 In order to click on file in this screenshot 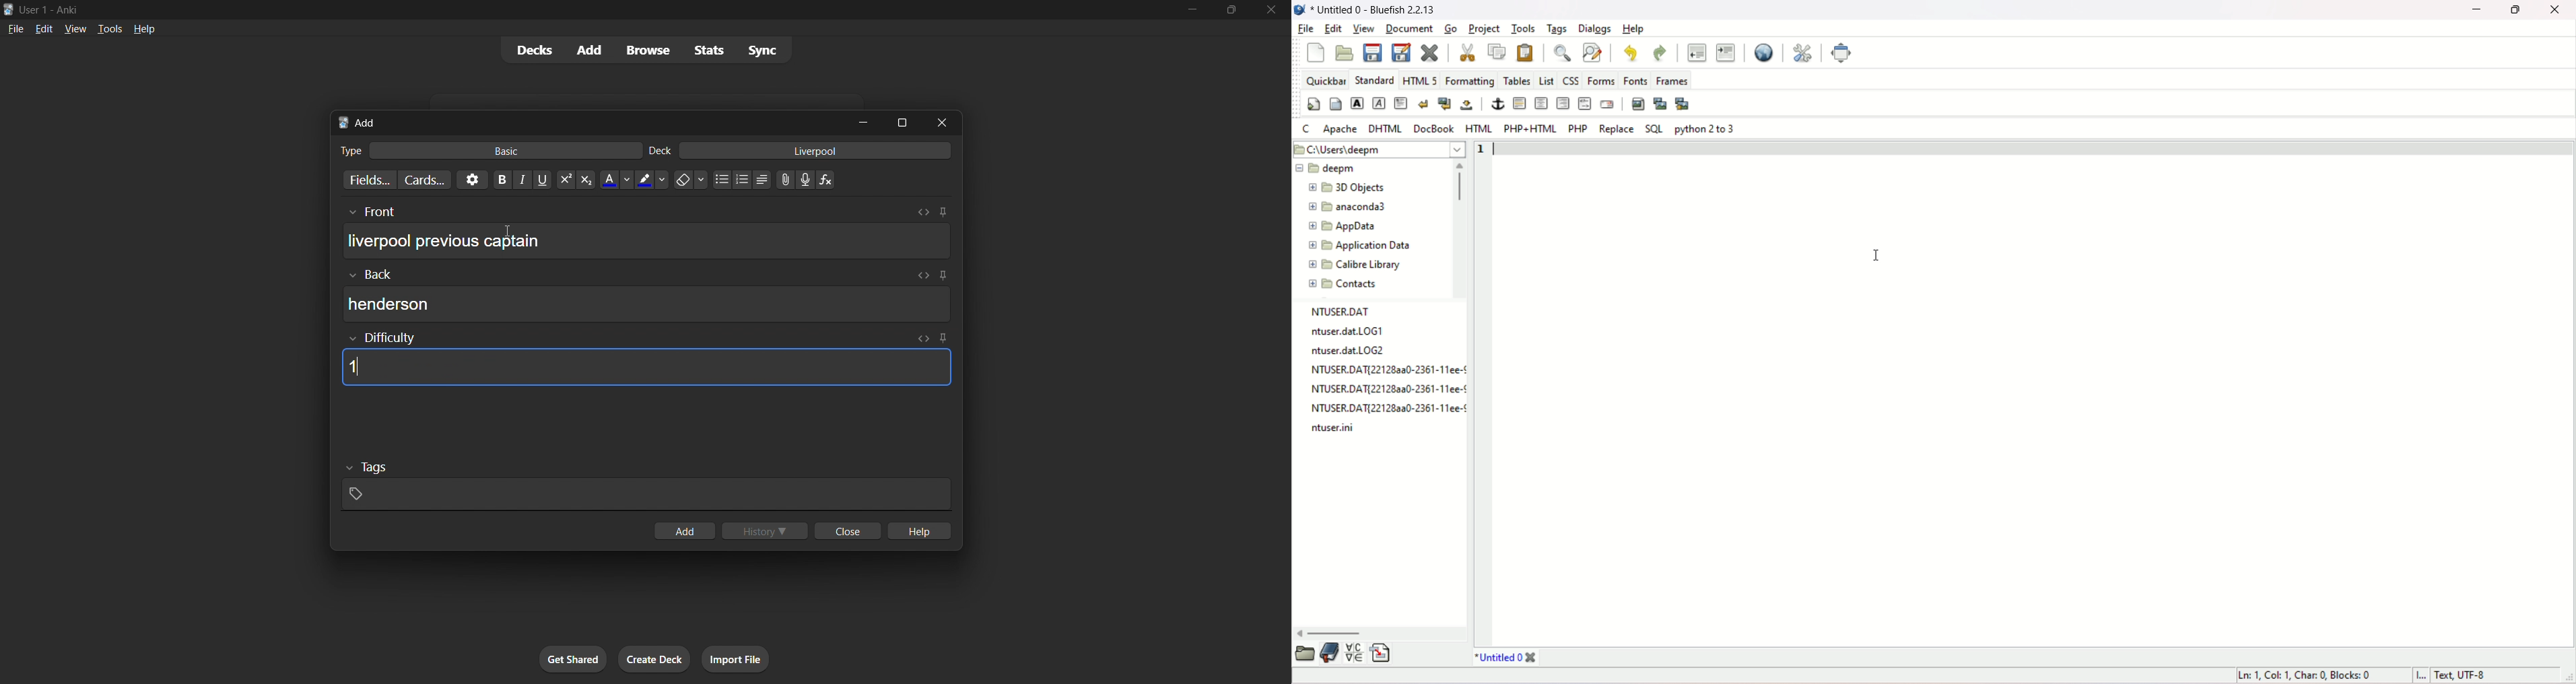, I will do `click(13, 28)`.